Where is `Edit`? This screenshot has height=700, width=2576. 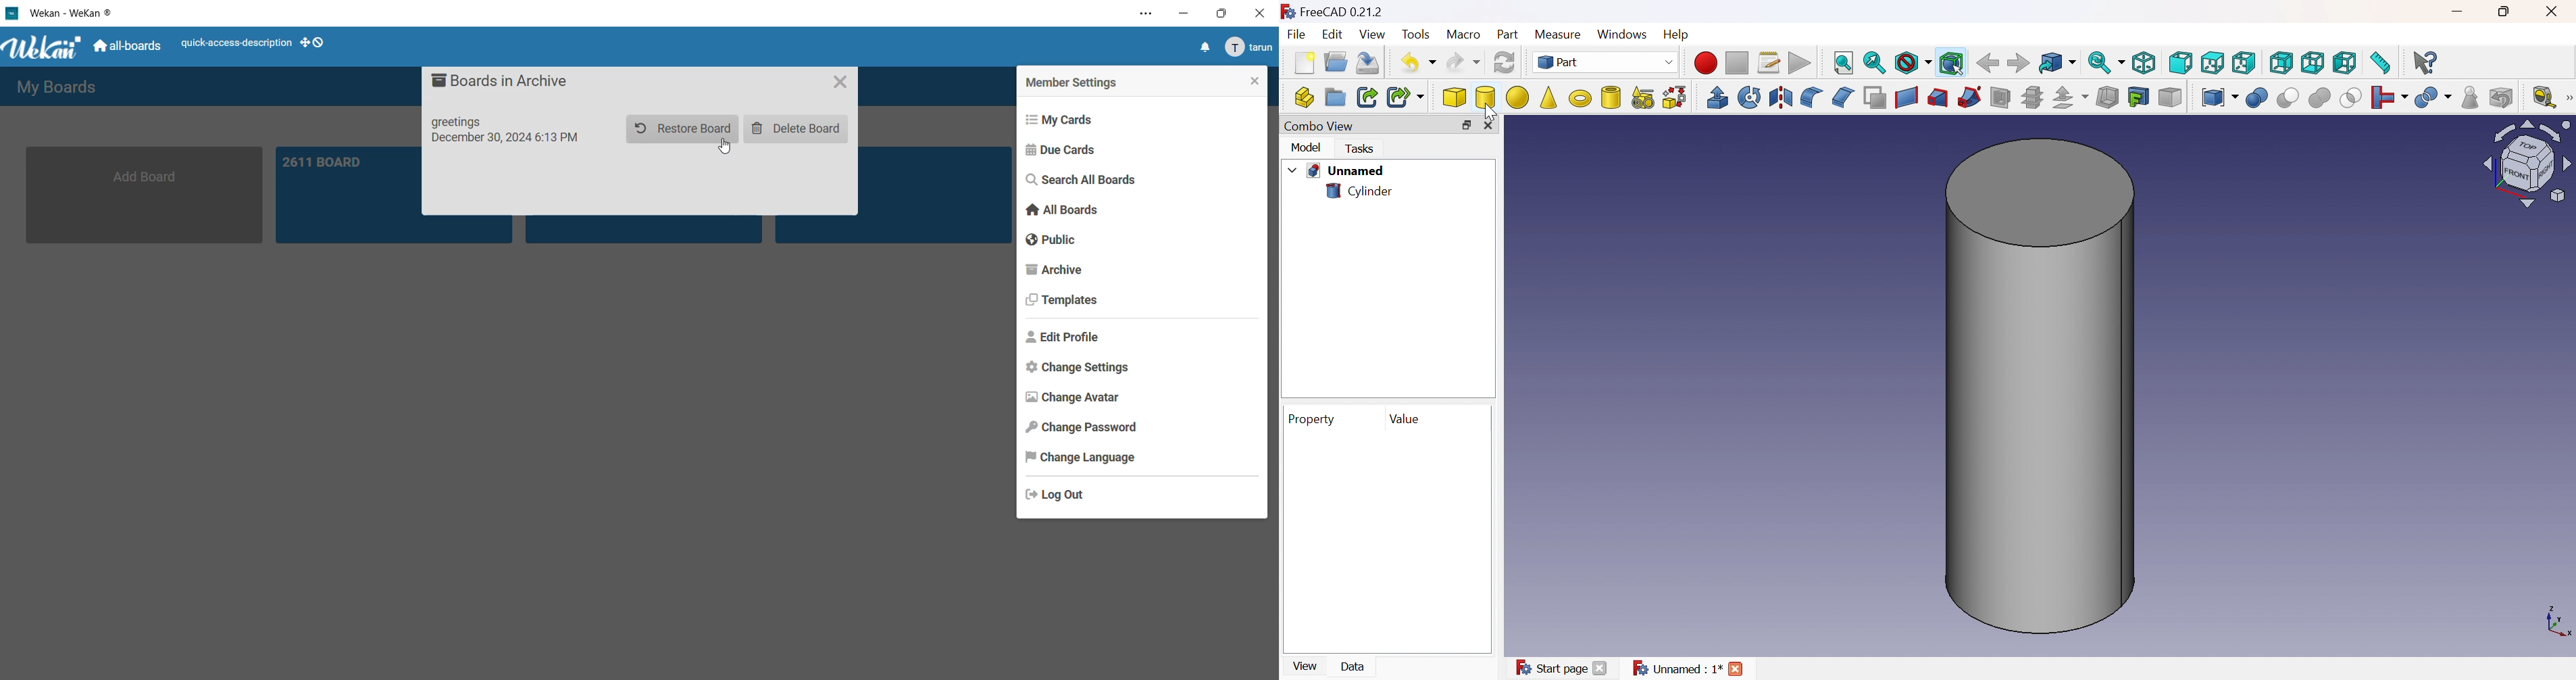
Edit is located at coordinates (1335, 35).